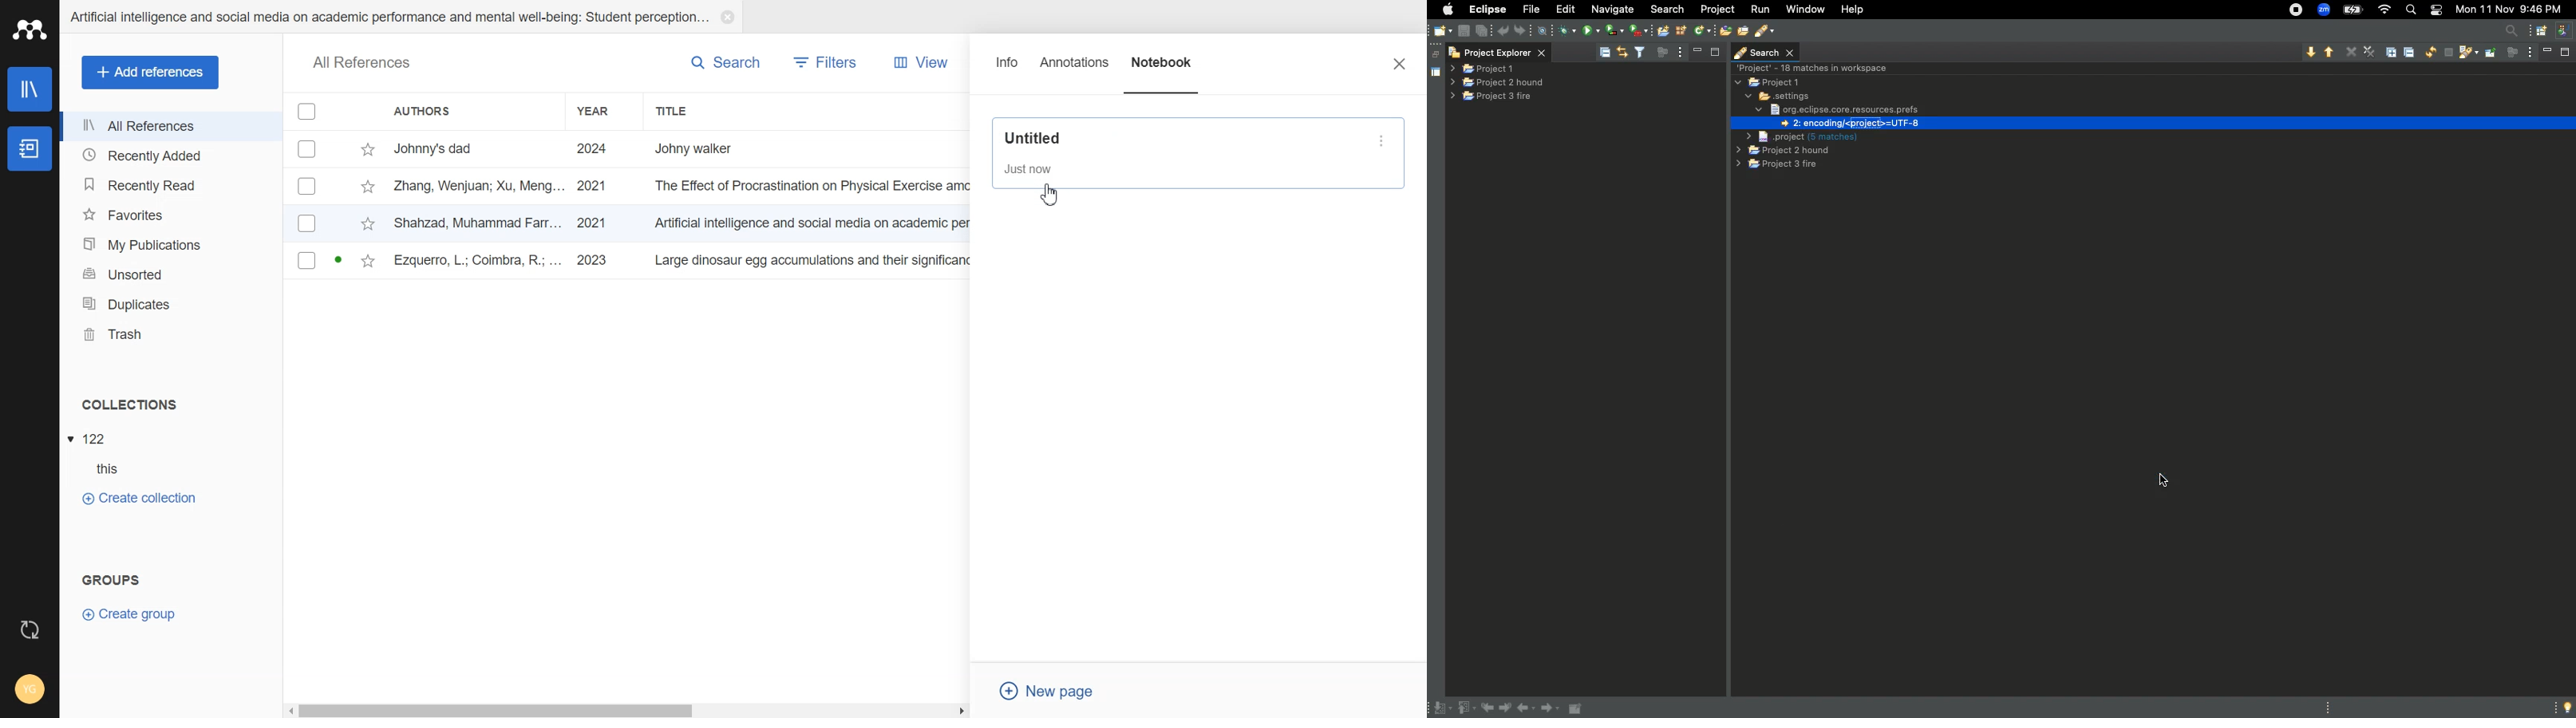 Image resolution: width=2576 pixels, height=728 pixels. What do you see at coordinates (480, 222) in the screenshot?
I see `shahzad, muhammad farr...` at bounding box center [480, 222].